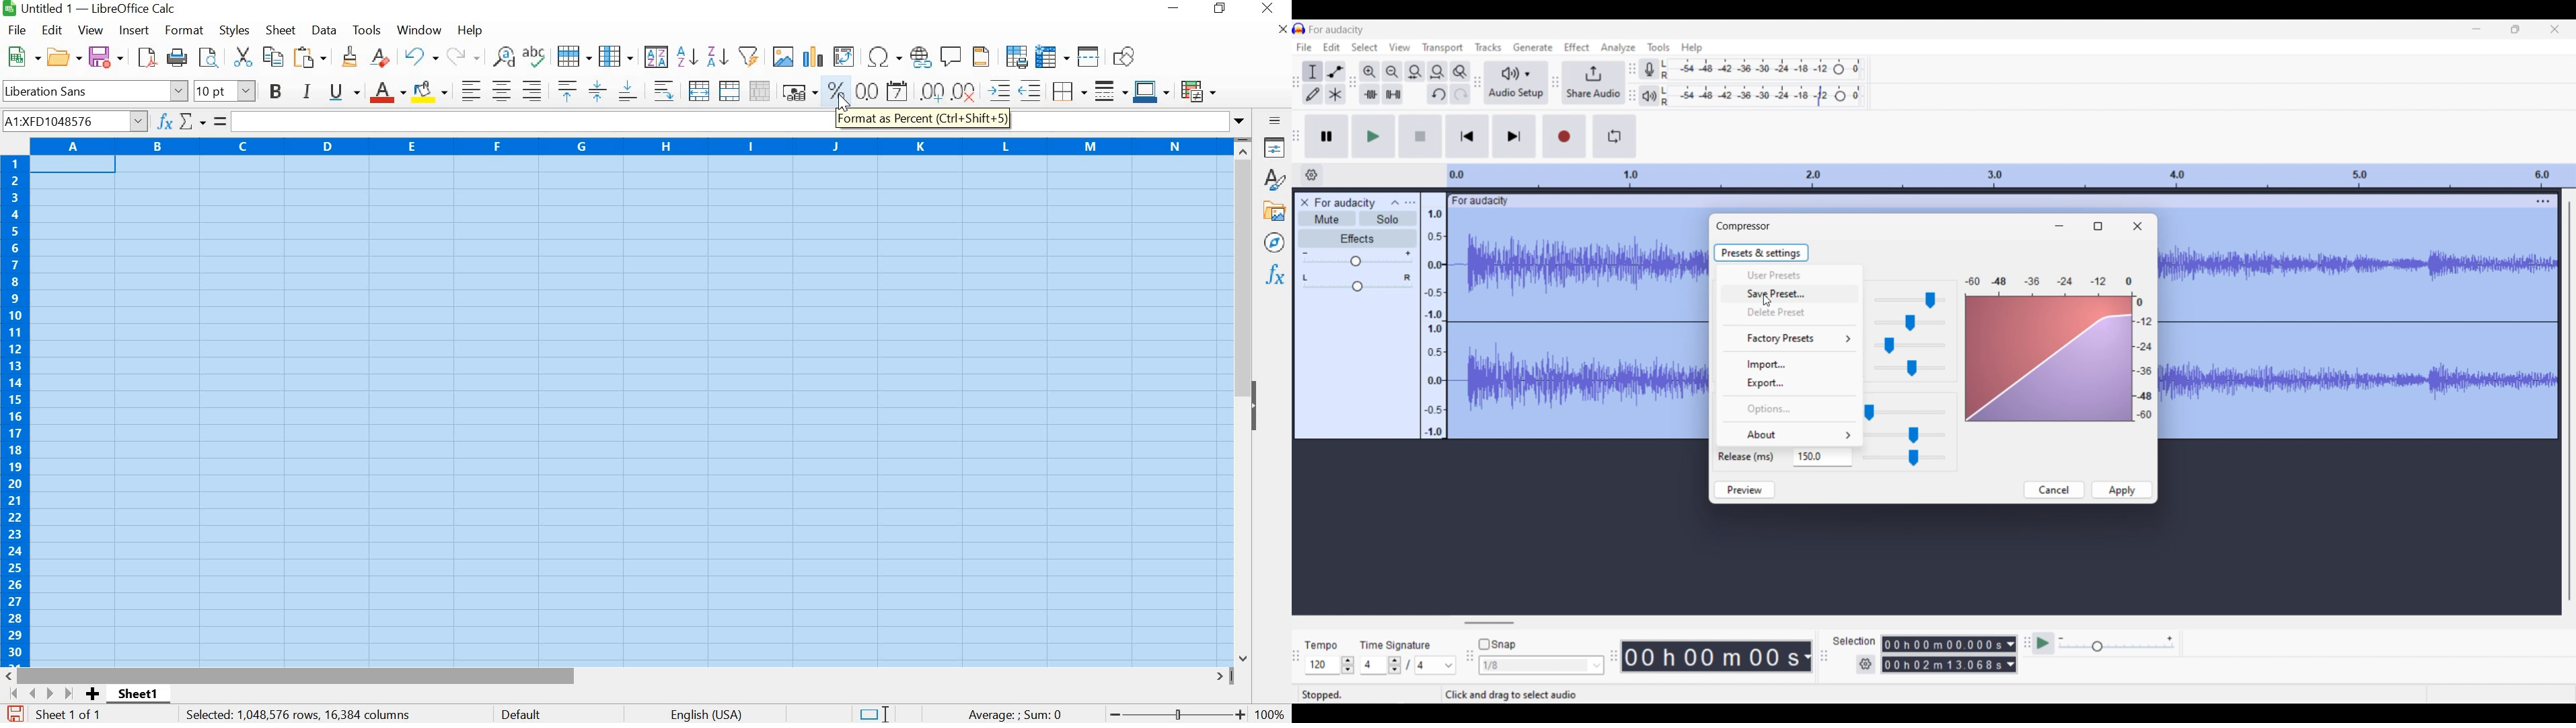 The height and width of the screenshot is (728, 2576). I want to click on Ratio slider, so click(1910, 368).